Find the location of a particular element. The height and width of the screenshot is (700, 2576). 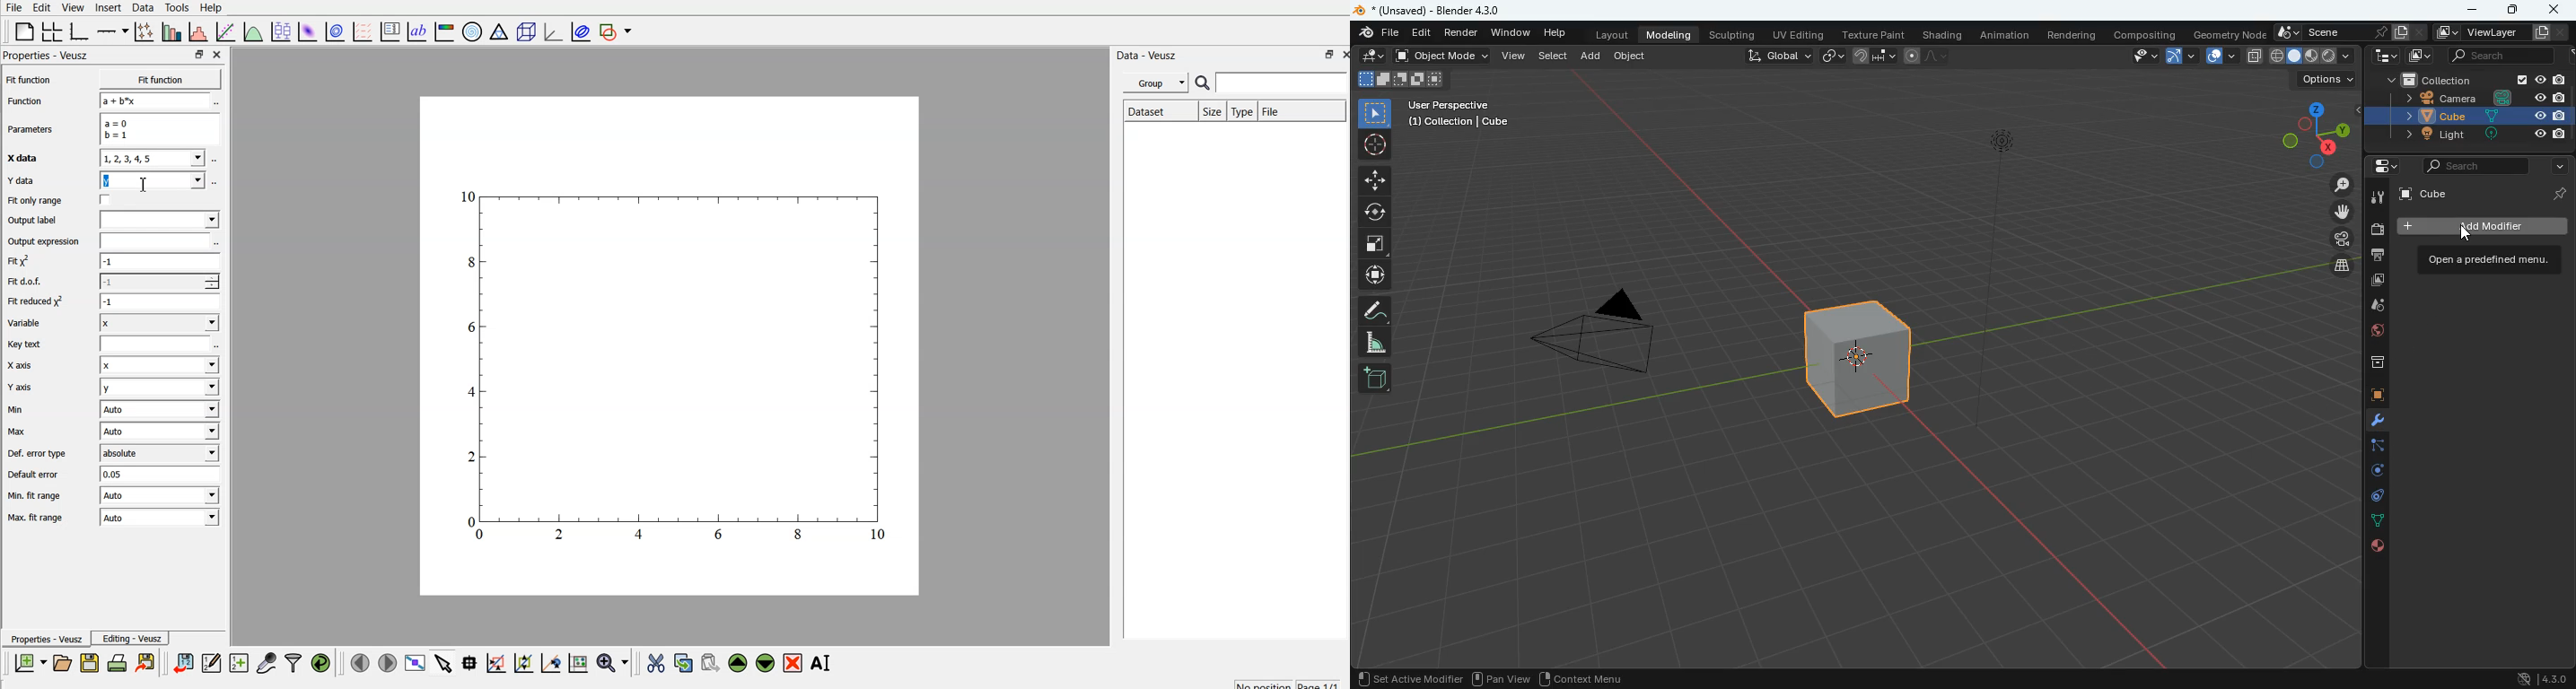

minimize is located at coordinates (2473, 11).